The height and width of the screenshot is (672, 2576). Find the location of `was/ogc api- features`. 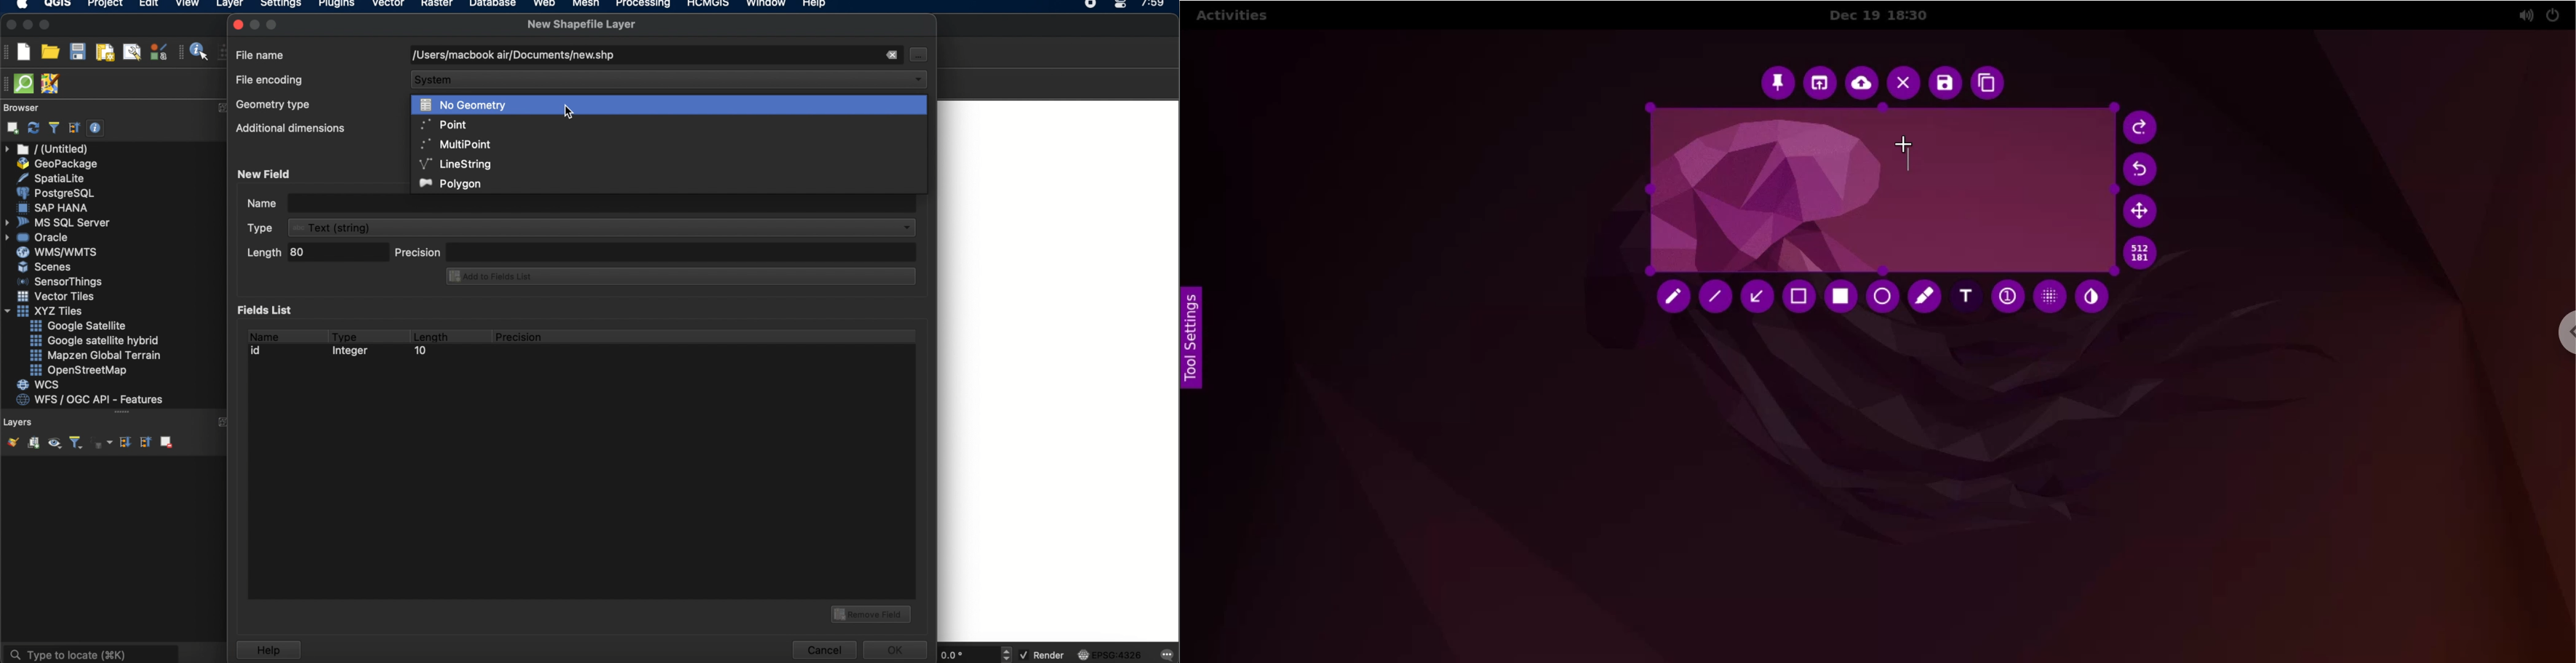

was/ogc api- features is located at coordinates (90, 400).